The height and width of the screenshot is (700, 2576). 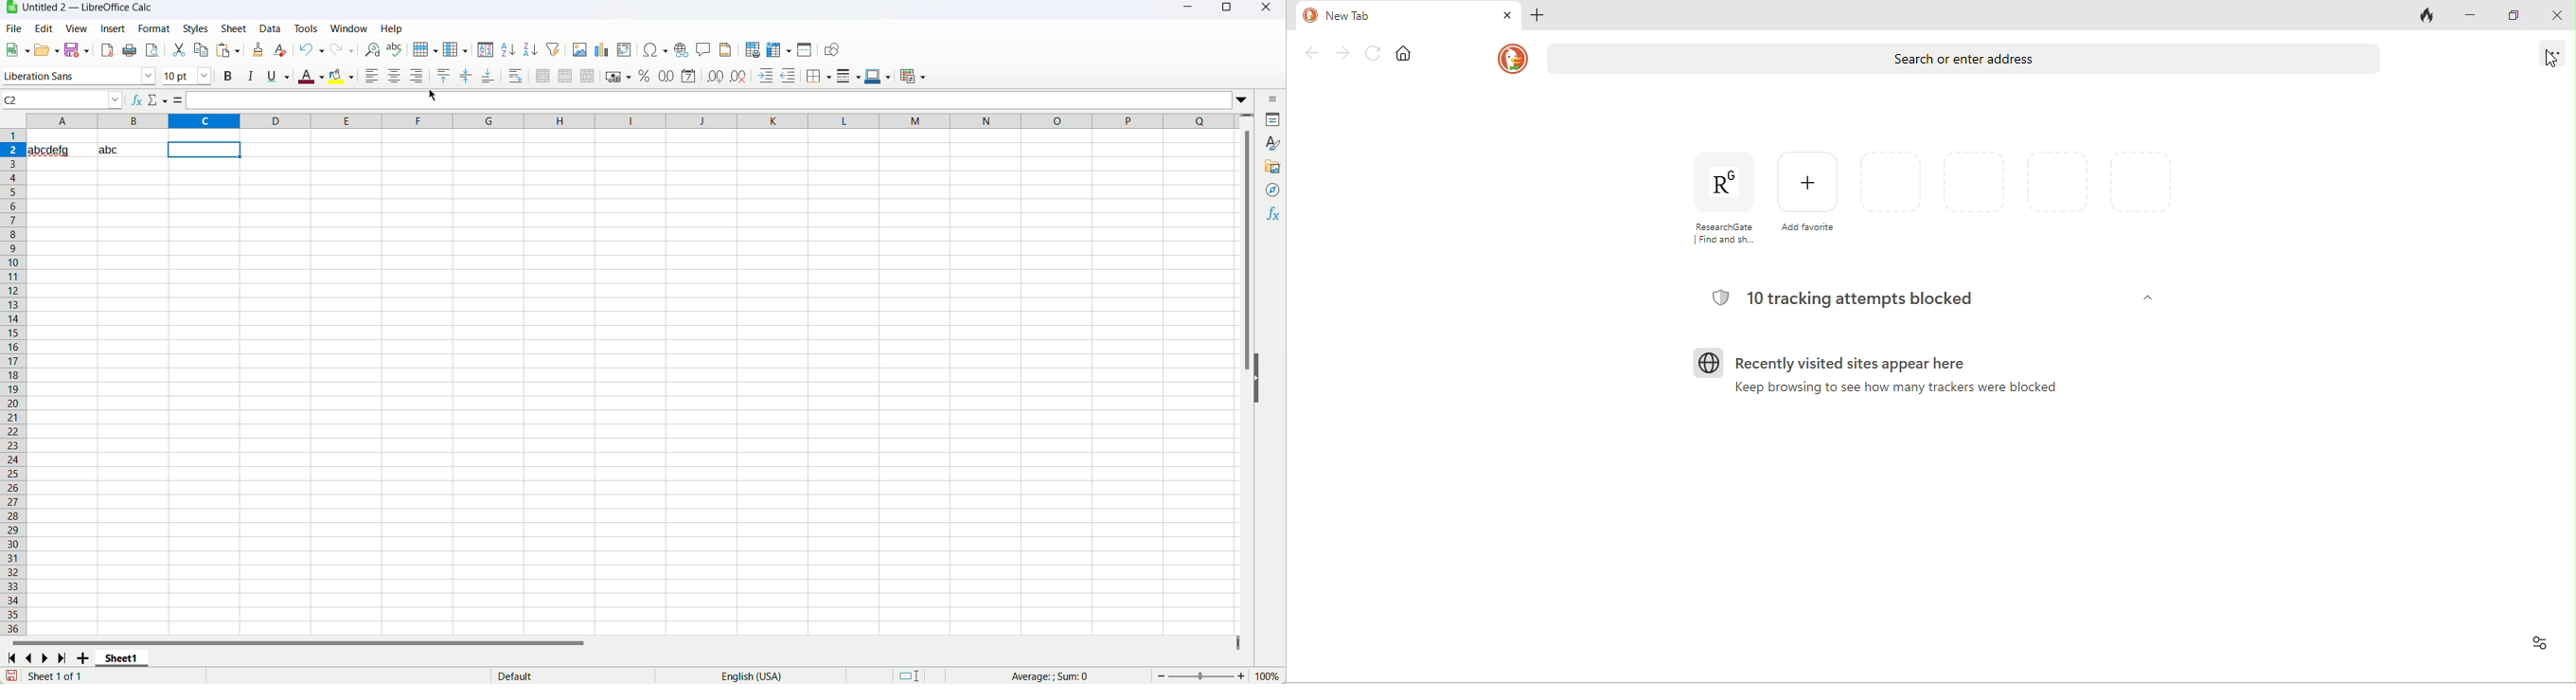 What do you see at coordinates (688, 76) in the screenshot?
I see `format as date` at bounding box center [688, 76].